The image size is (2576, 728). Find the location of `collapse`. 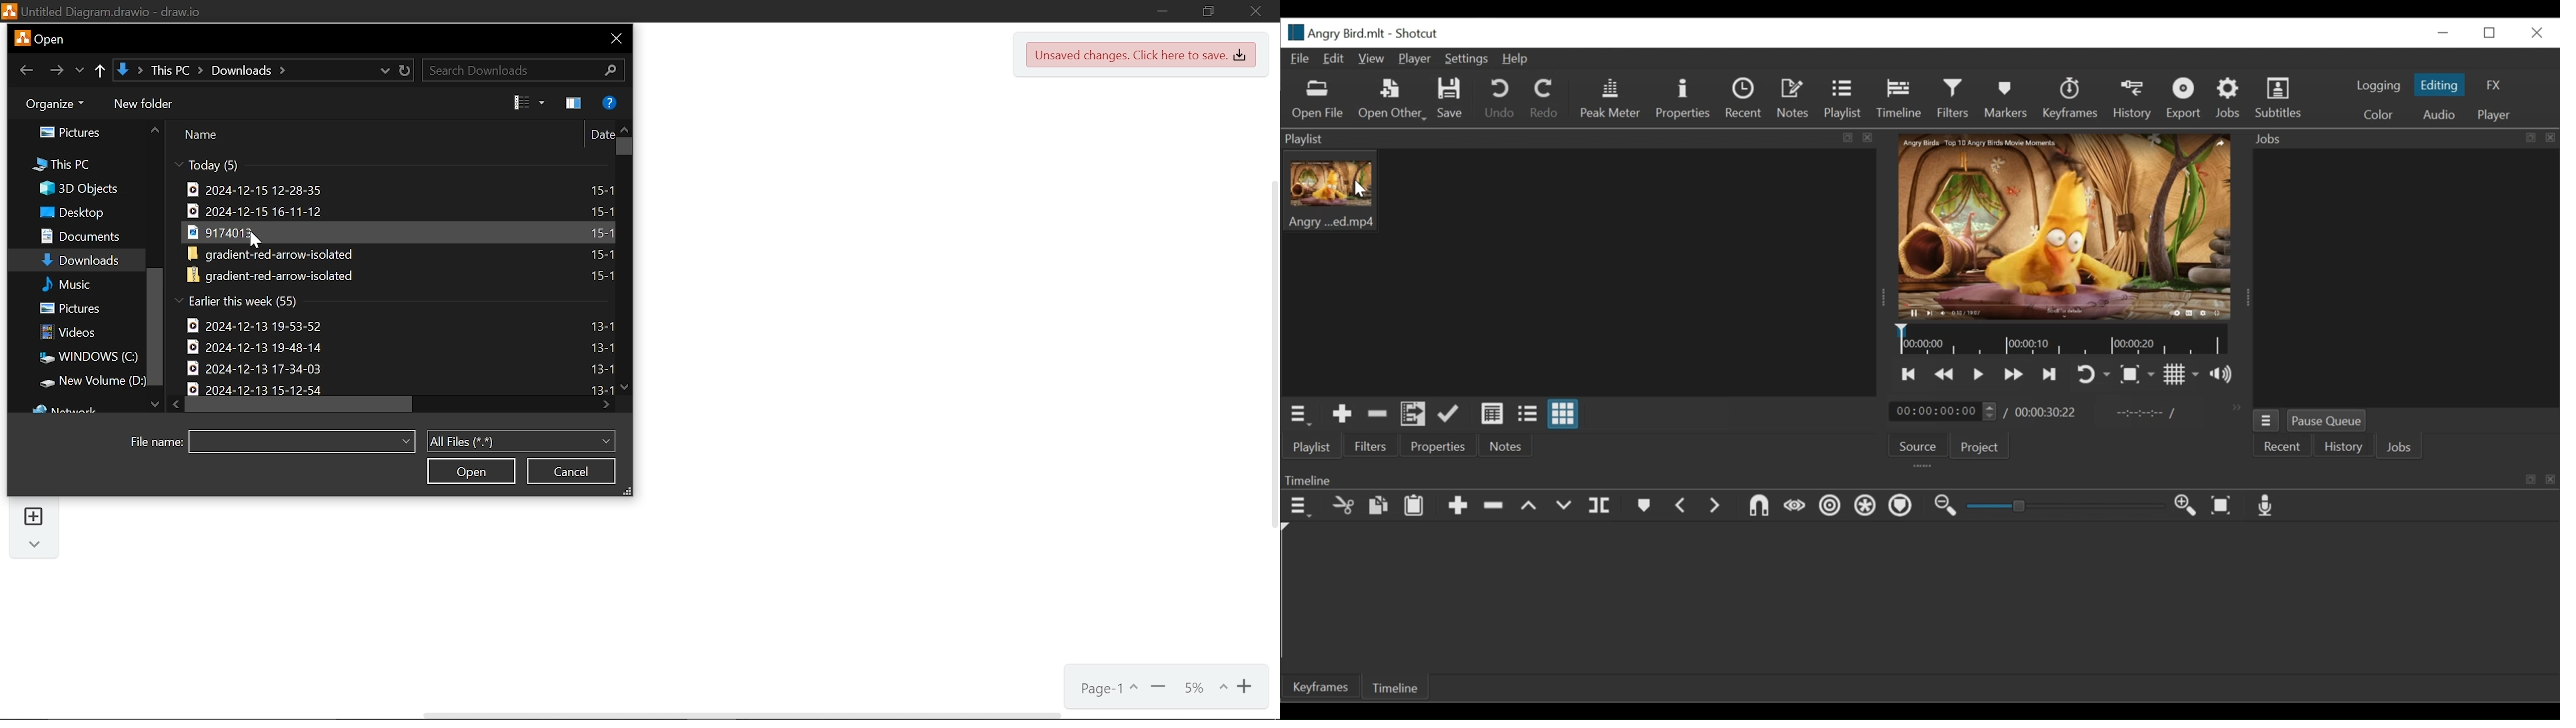

collapse is located at coordinates (36, 544).